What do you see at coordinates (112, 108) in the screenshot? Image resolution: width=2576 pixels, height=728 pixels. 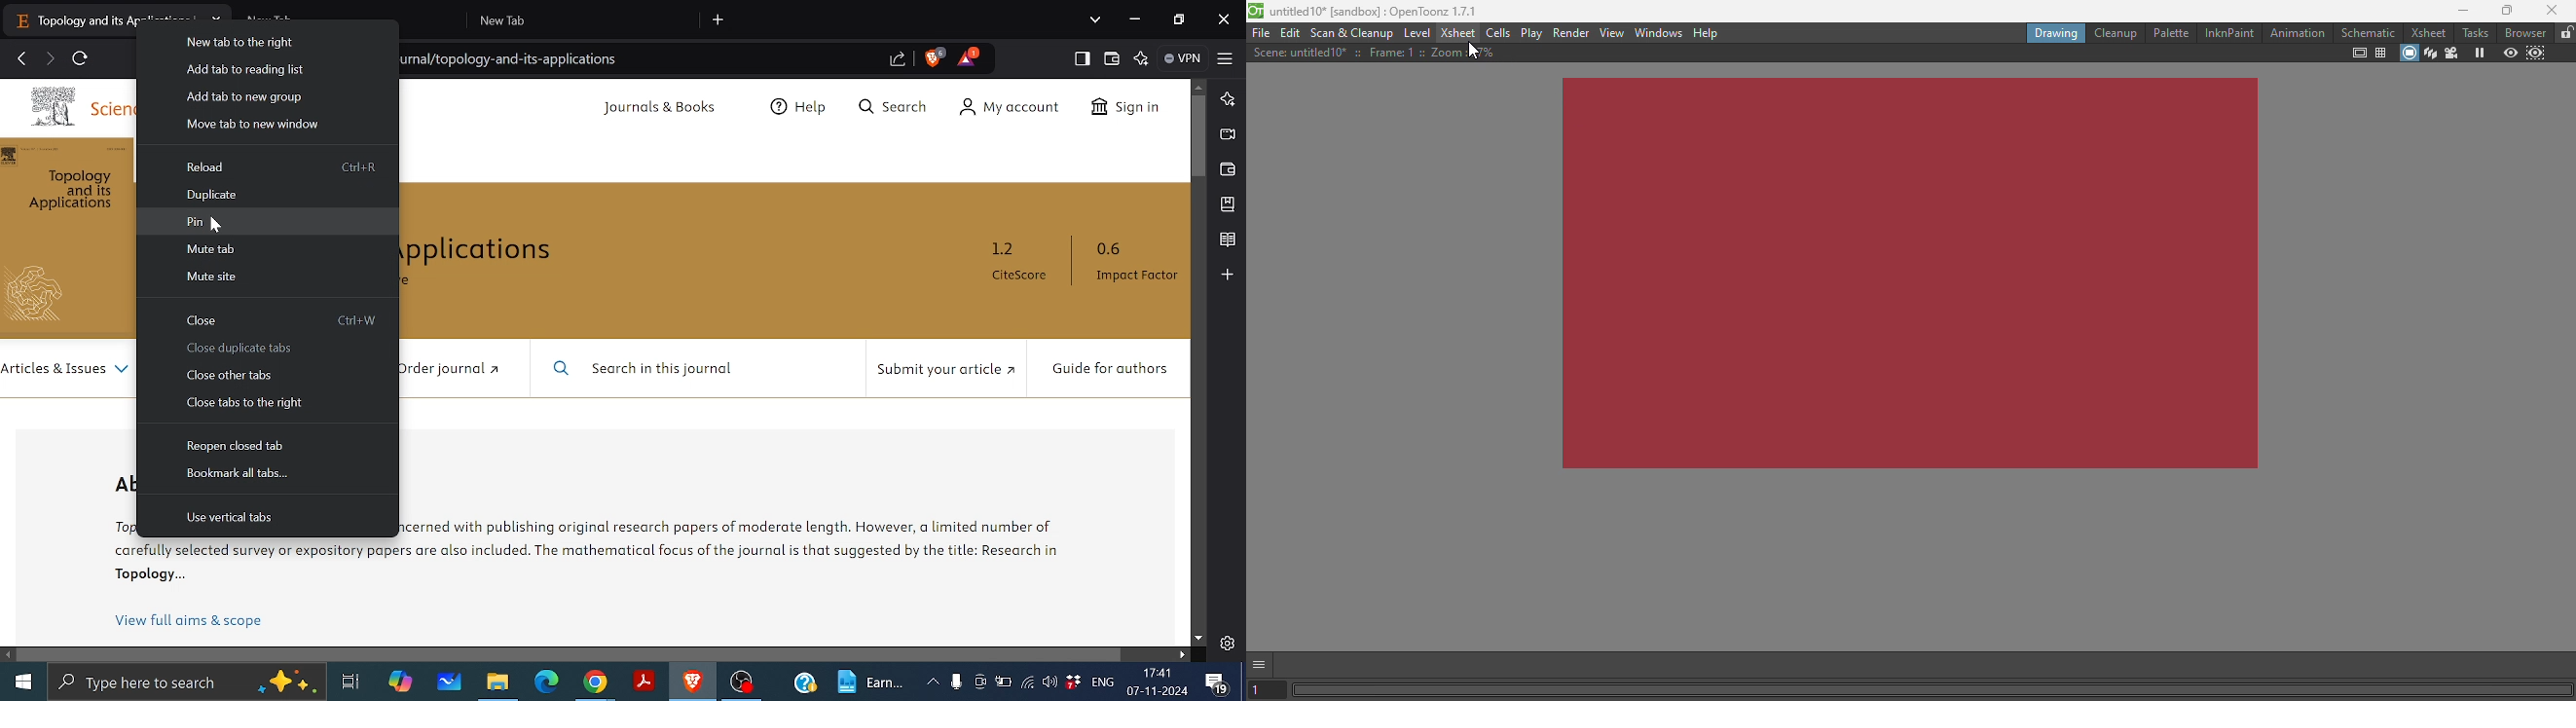 I see `sciencedirect` at bounding box center [112, 108].